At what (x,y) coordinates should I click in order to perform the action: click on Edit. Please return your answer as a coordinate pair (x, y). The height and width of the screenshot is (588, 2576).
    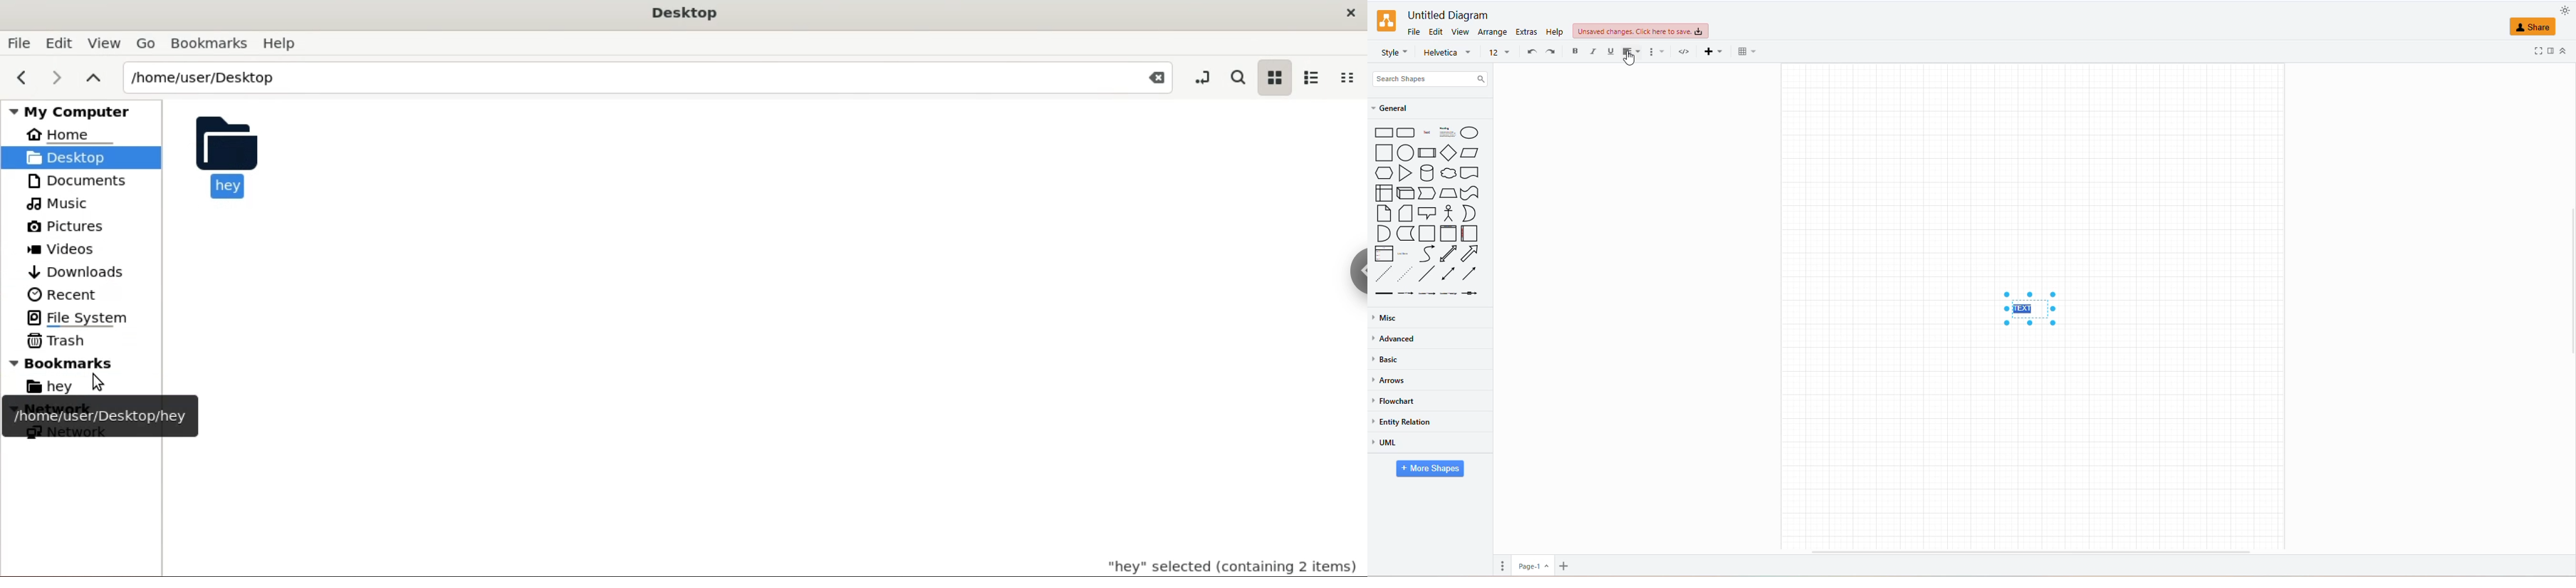
    Looking at the image, I should click on (61, 41).